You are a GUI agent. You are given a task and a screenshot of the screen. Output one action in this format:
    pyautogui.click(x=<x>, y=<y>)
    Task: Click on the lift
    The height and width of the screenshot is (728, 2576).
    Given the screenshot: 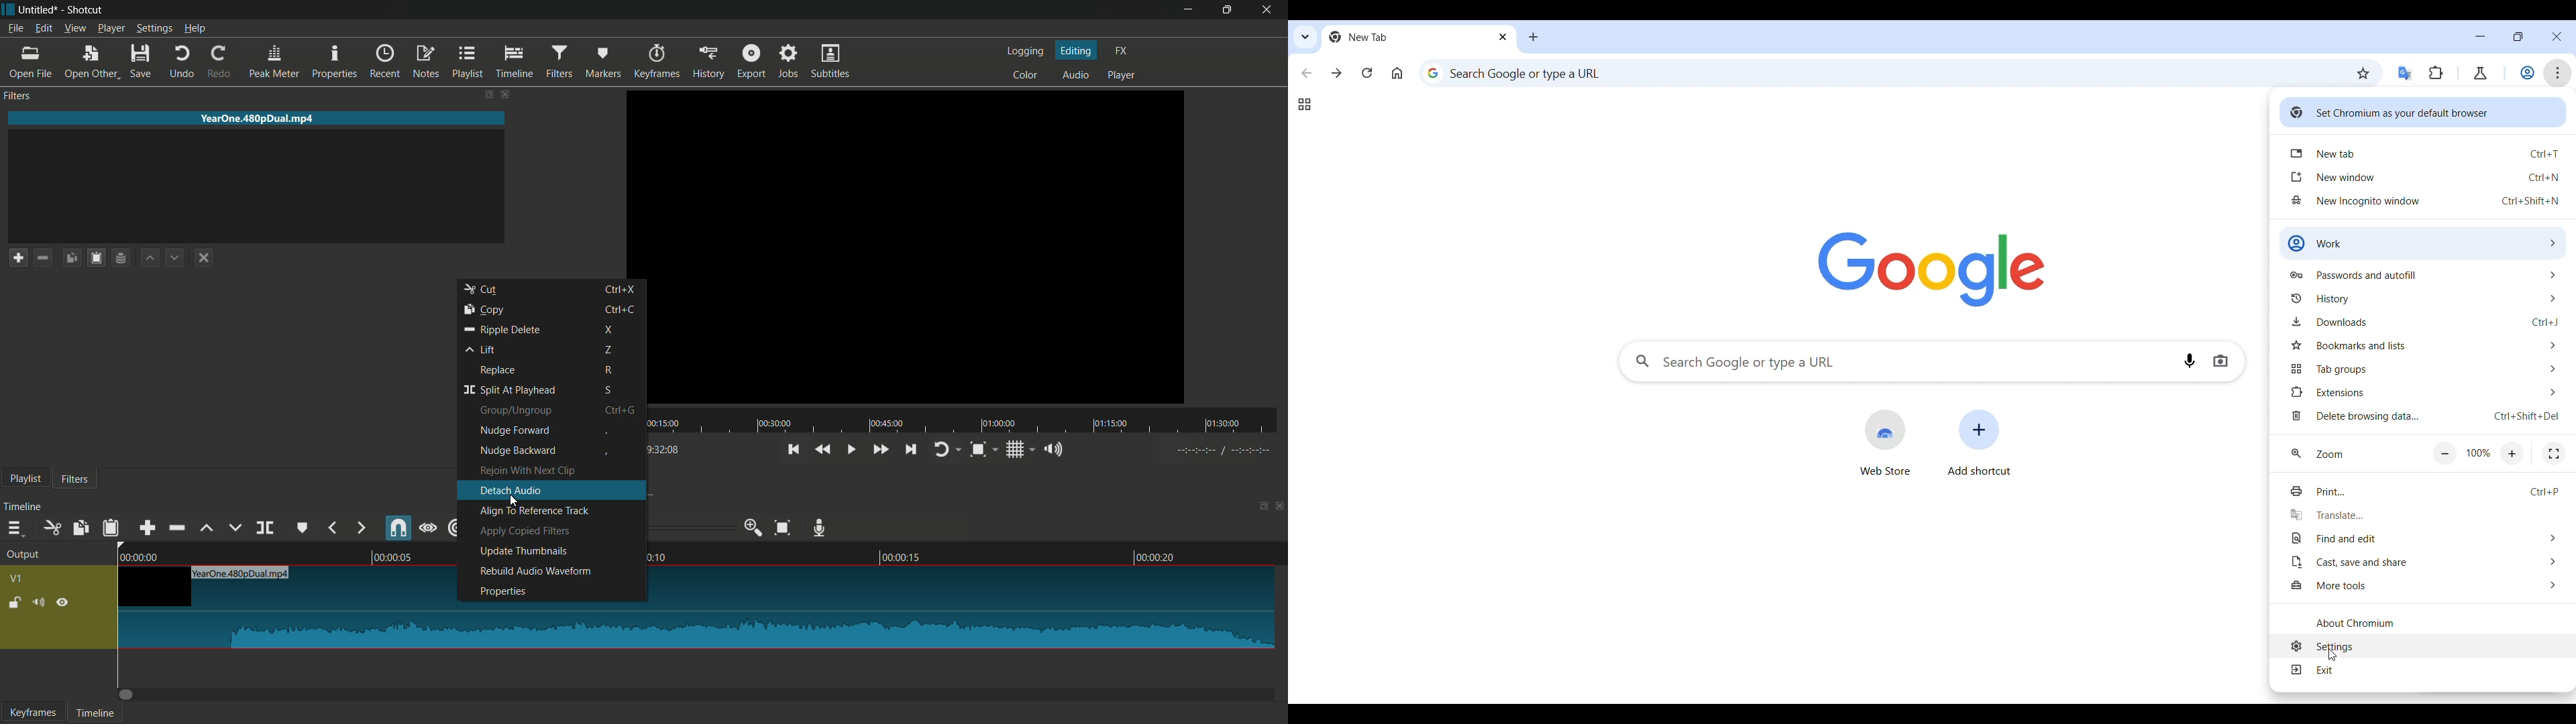 What is the action you would take?
    pyautogui.click(x=207, y=530)
    